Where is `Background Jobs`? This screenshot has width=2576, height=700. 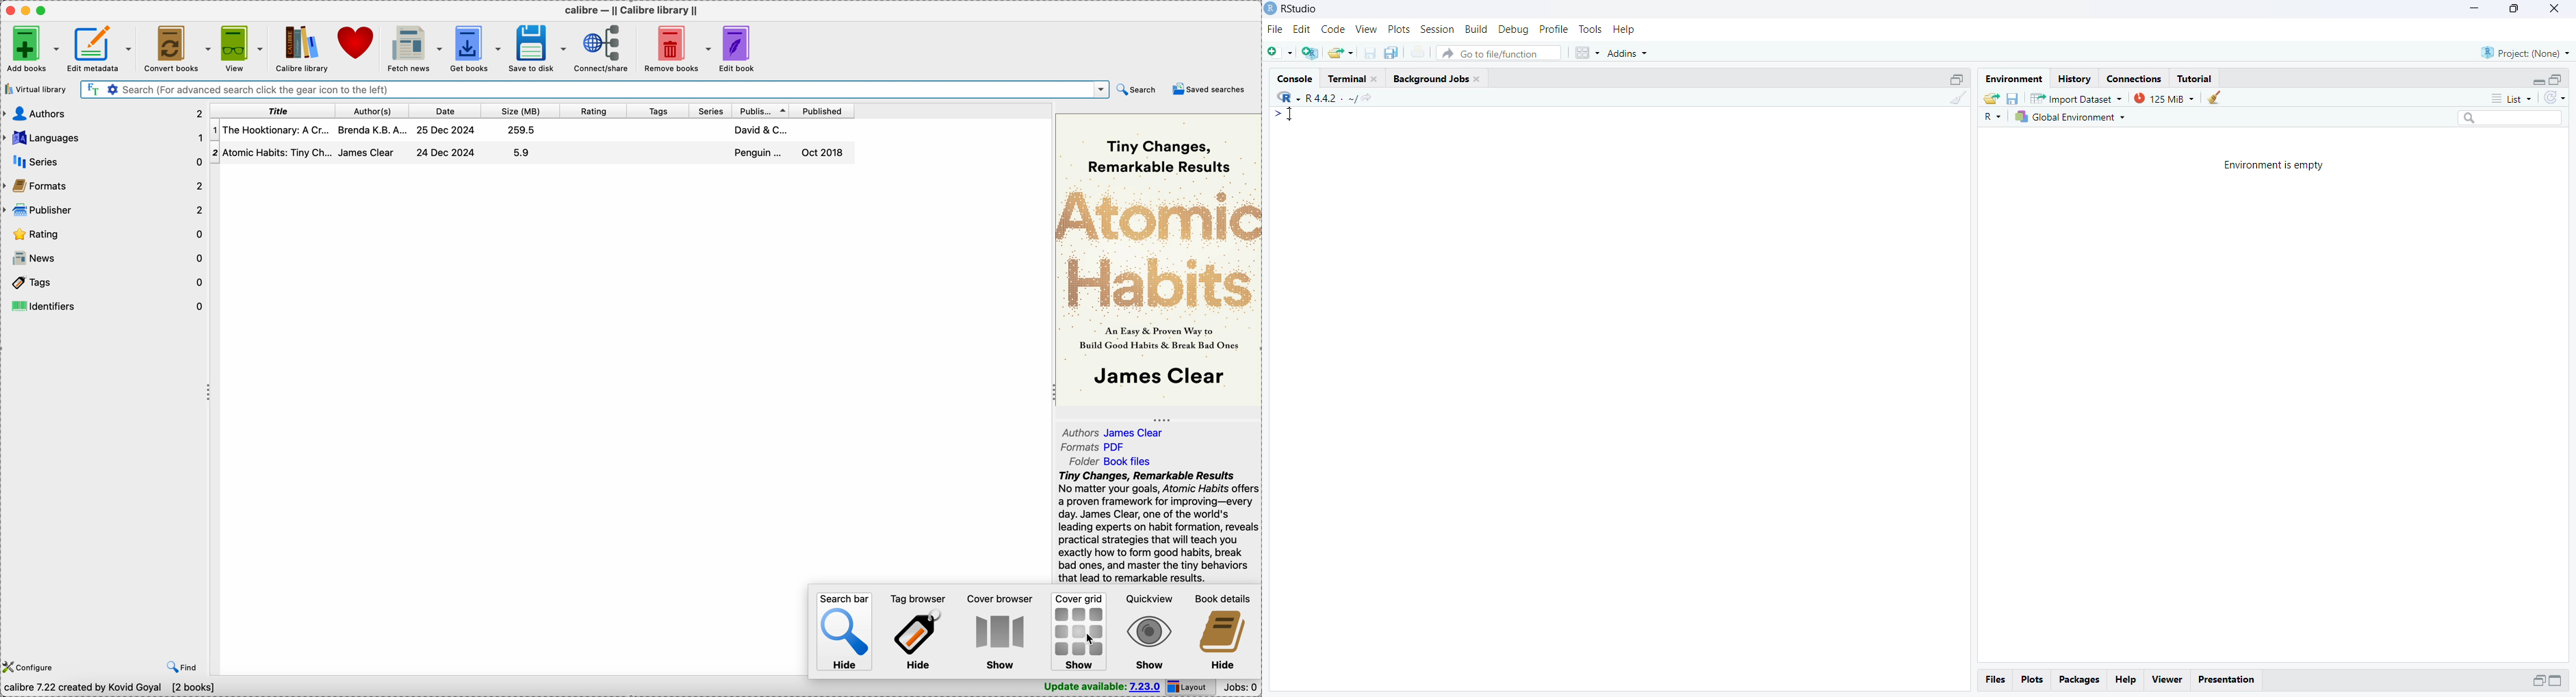 Background Jobs is located at coordinates (1441, 78).